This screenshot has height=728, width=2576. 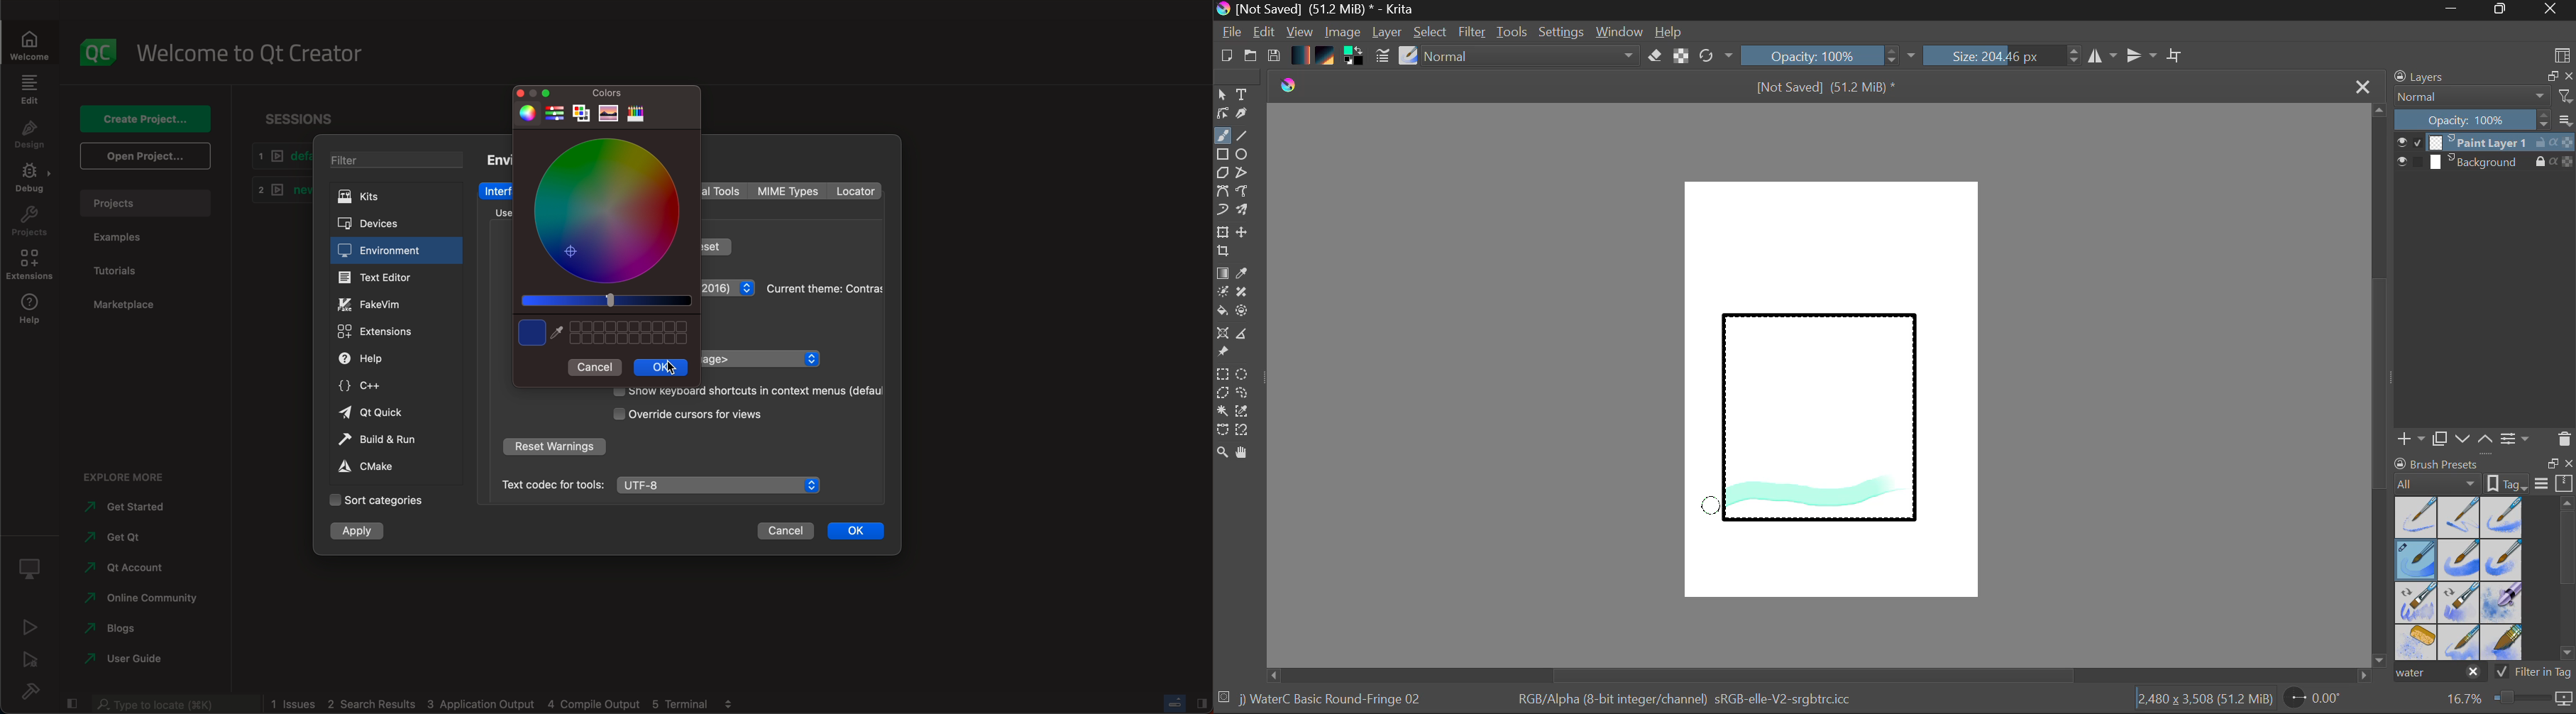 What do you see at coordinates (2380, 387) in the screenshot?
I see `Scroll Bar` at bounding box center [2380, 387].